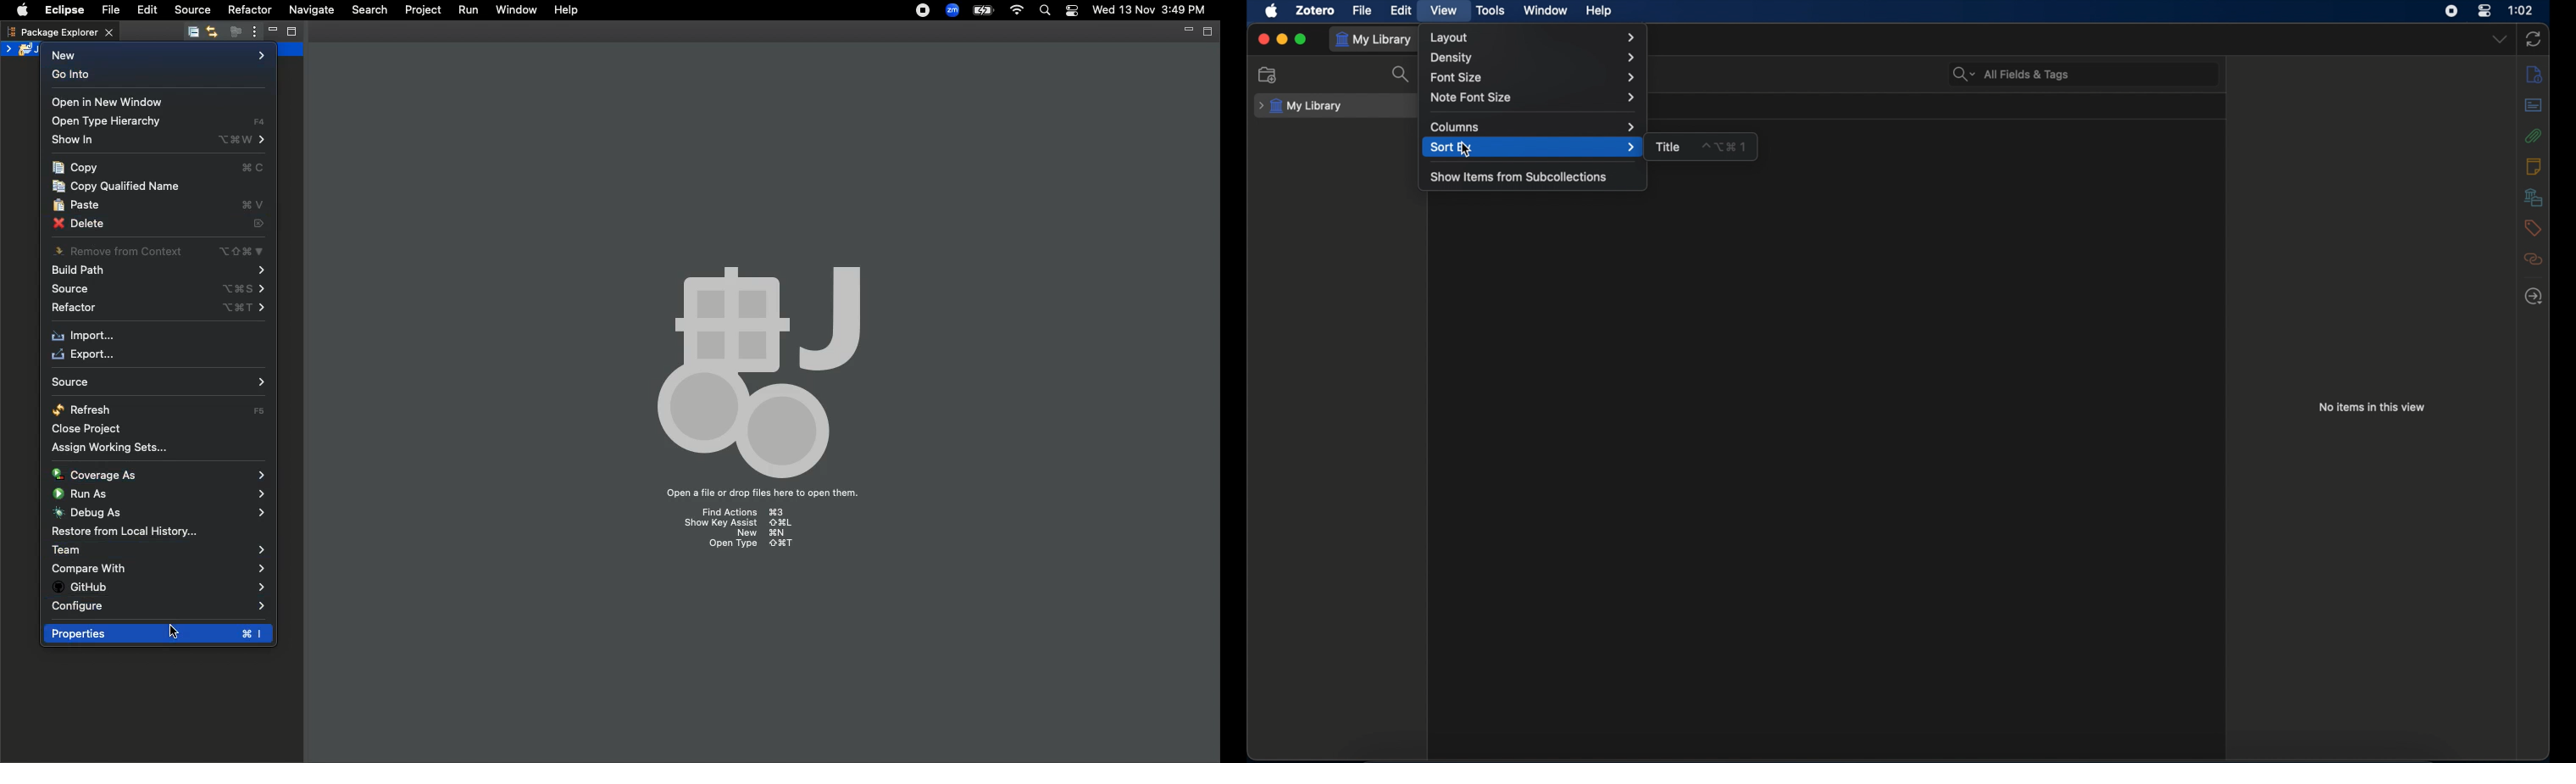 This screenshot has width=2576, height=784. I want to click on libraries, so click(2534, 197).